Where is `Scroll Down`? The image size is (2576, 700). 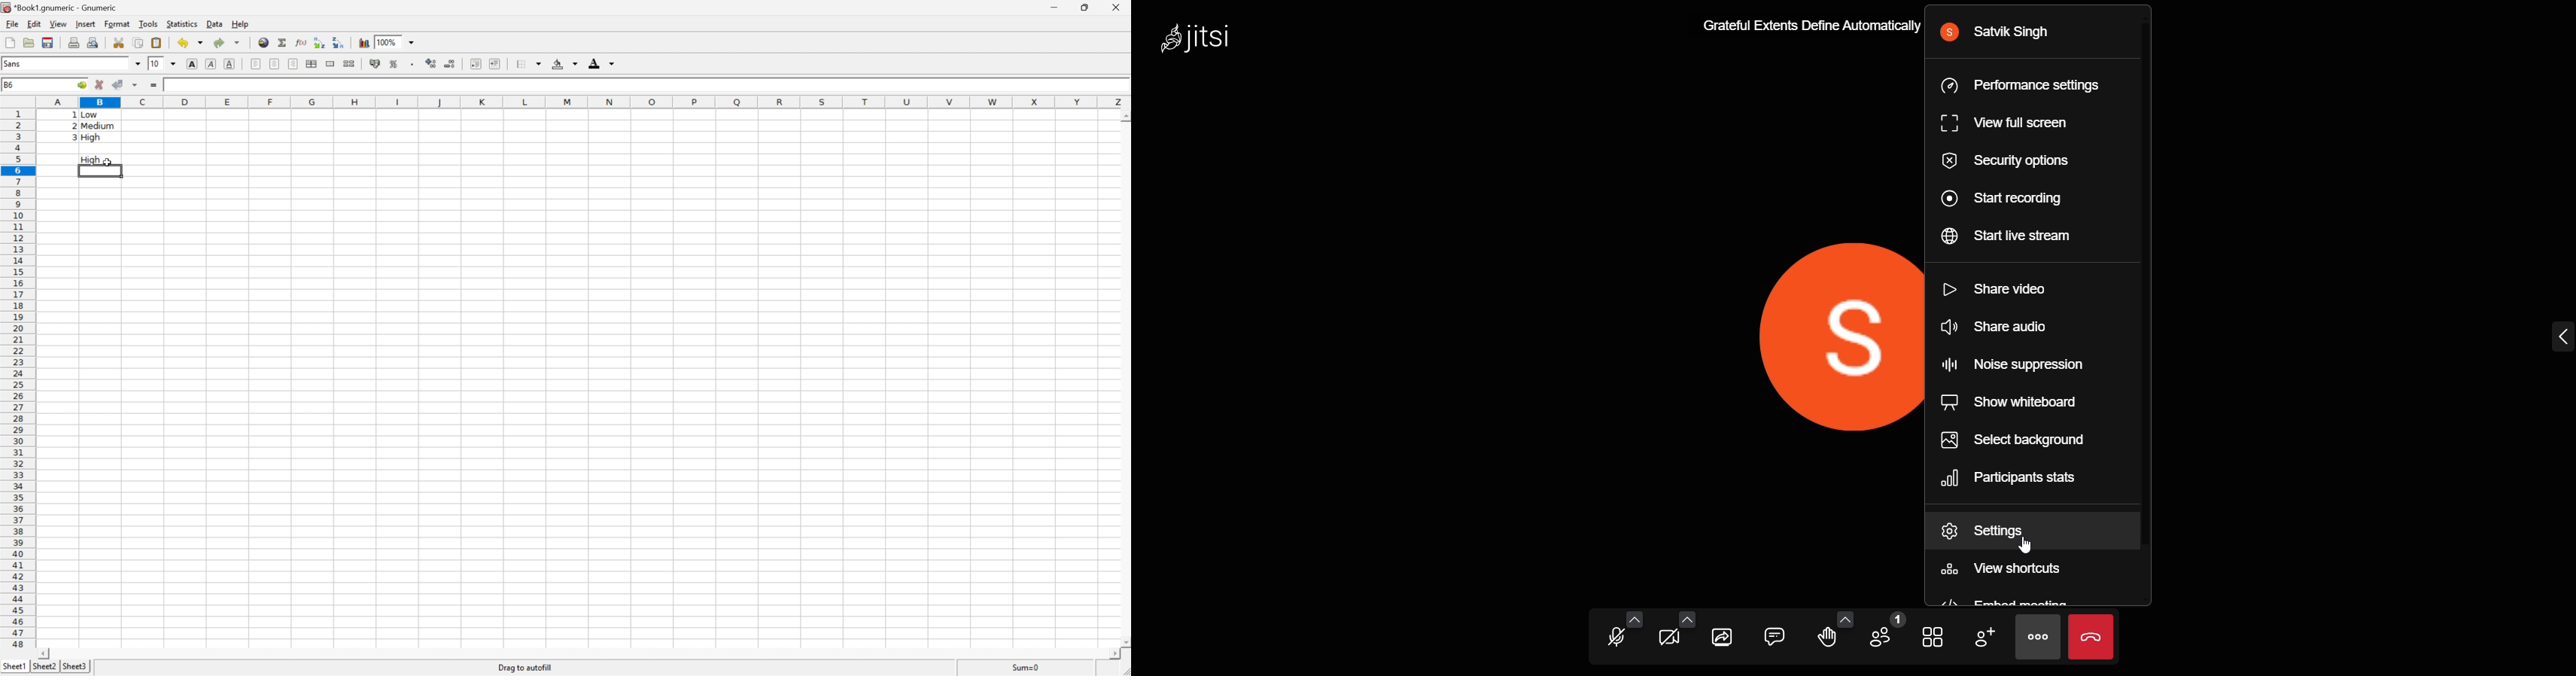 Scroll Down is located at coordinates (1124, 641).